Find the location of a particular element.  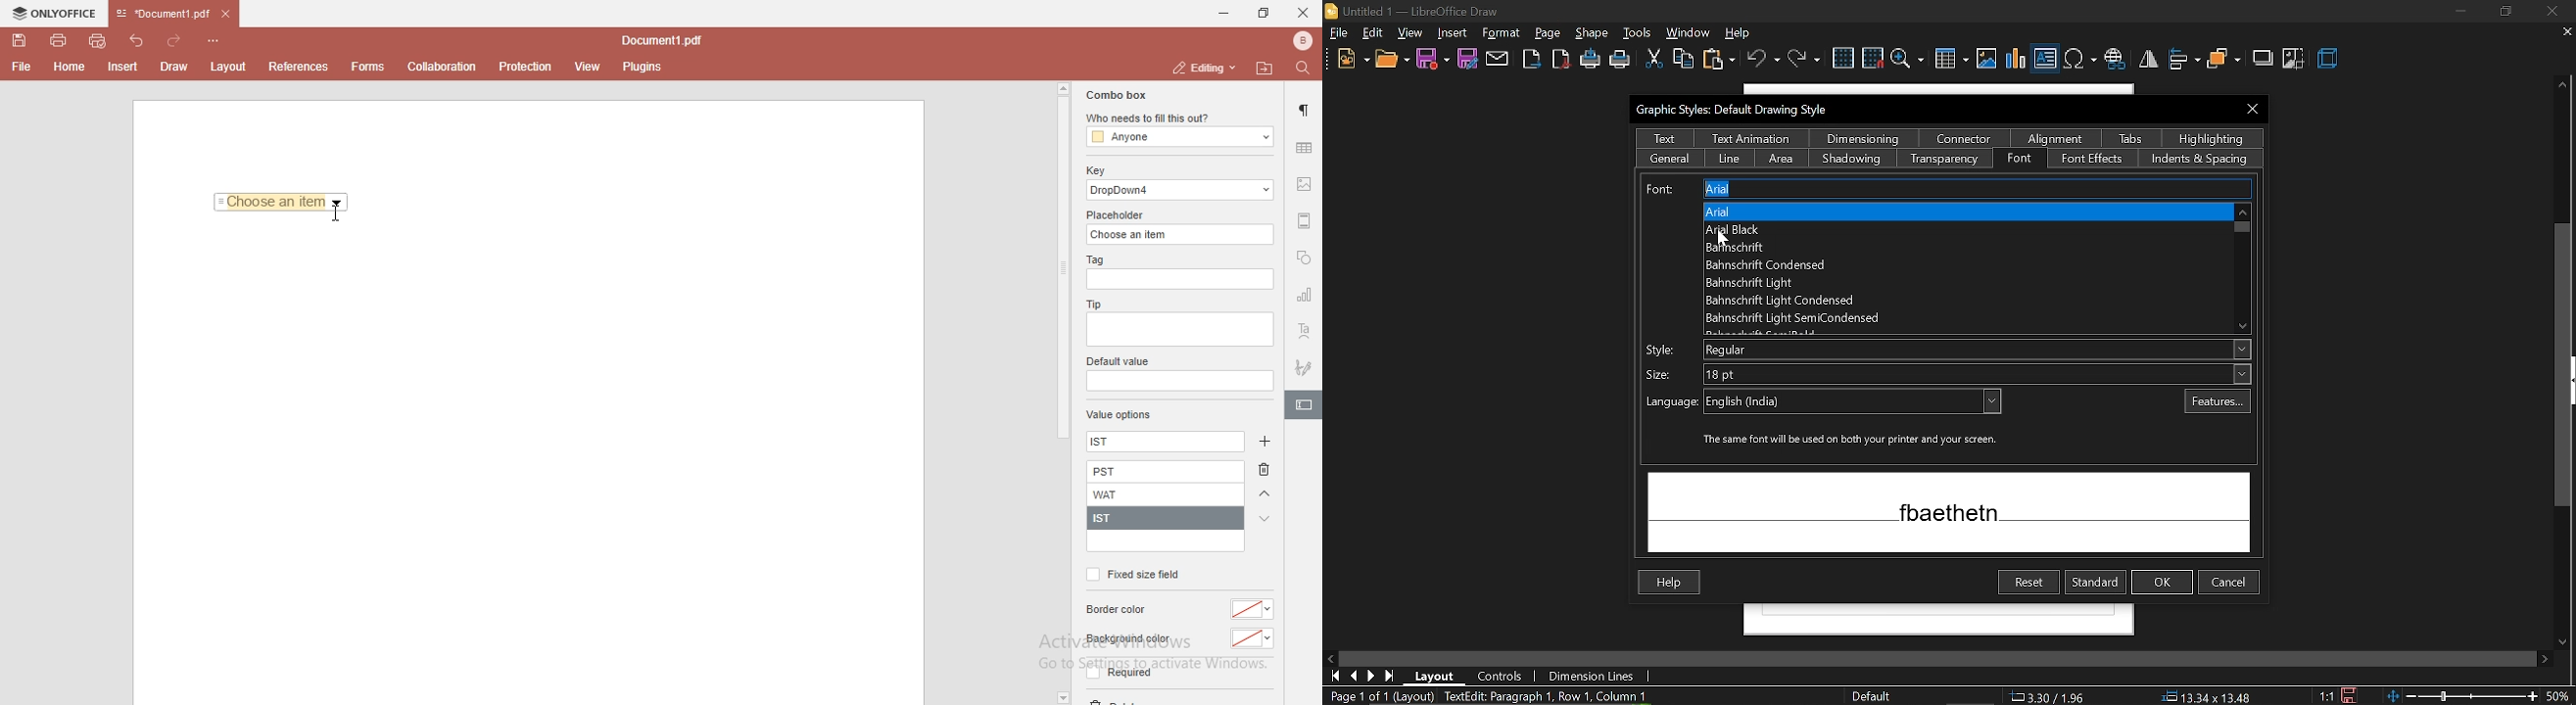

cut  is located at coordinates (1653, 61).